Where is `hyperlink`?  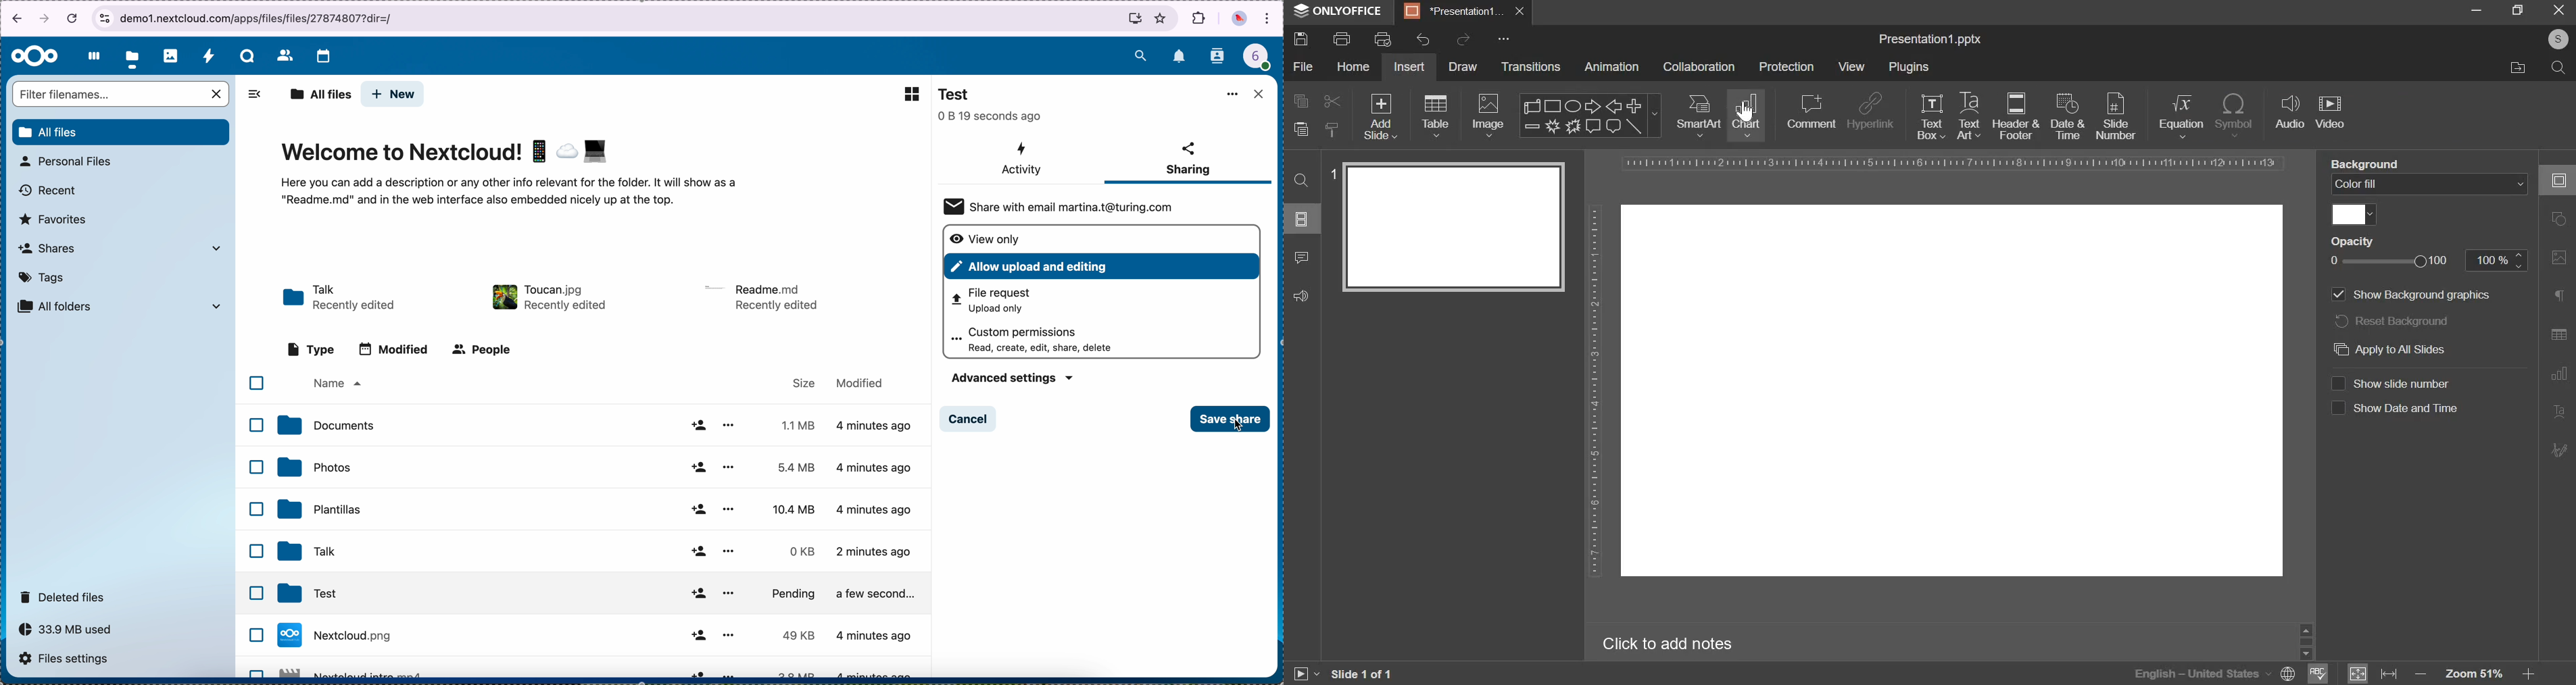 hyperlink is located at coordinates (1871, 109).